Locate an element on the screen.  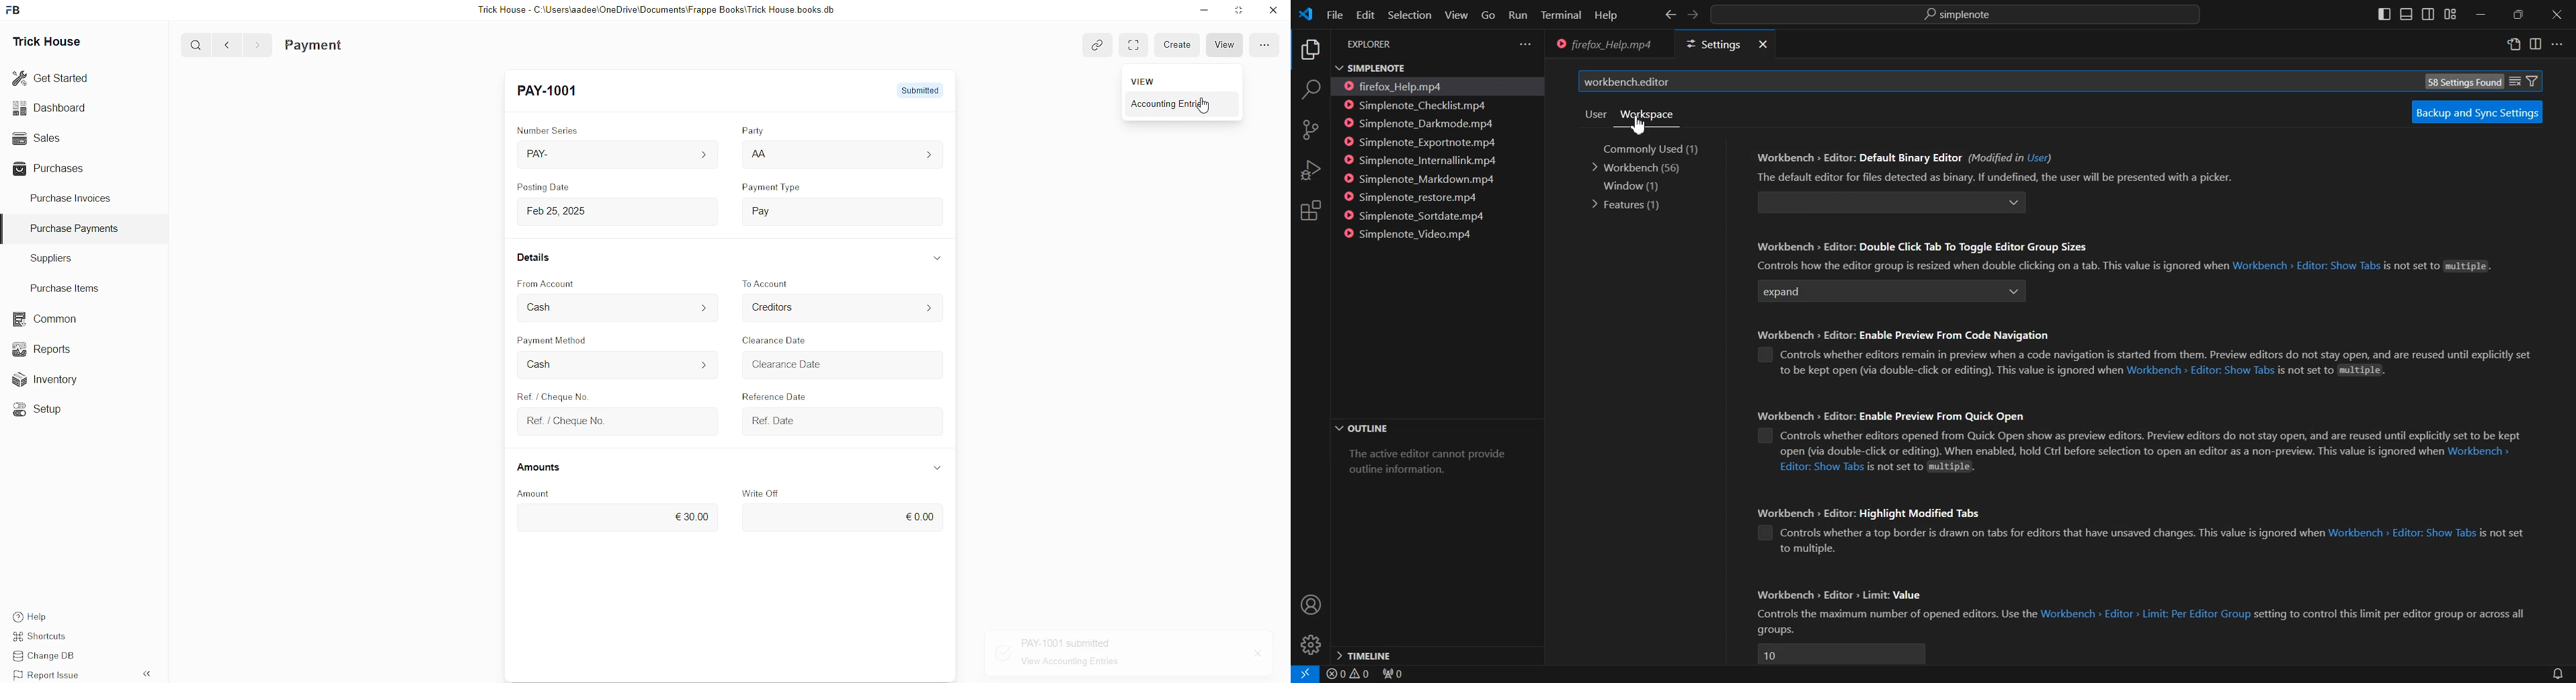
Trick House - C:\Users\aadee\OneDrive\Documents\Frappe Books\Trick House books.db is located at coordinates (659, 10).